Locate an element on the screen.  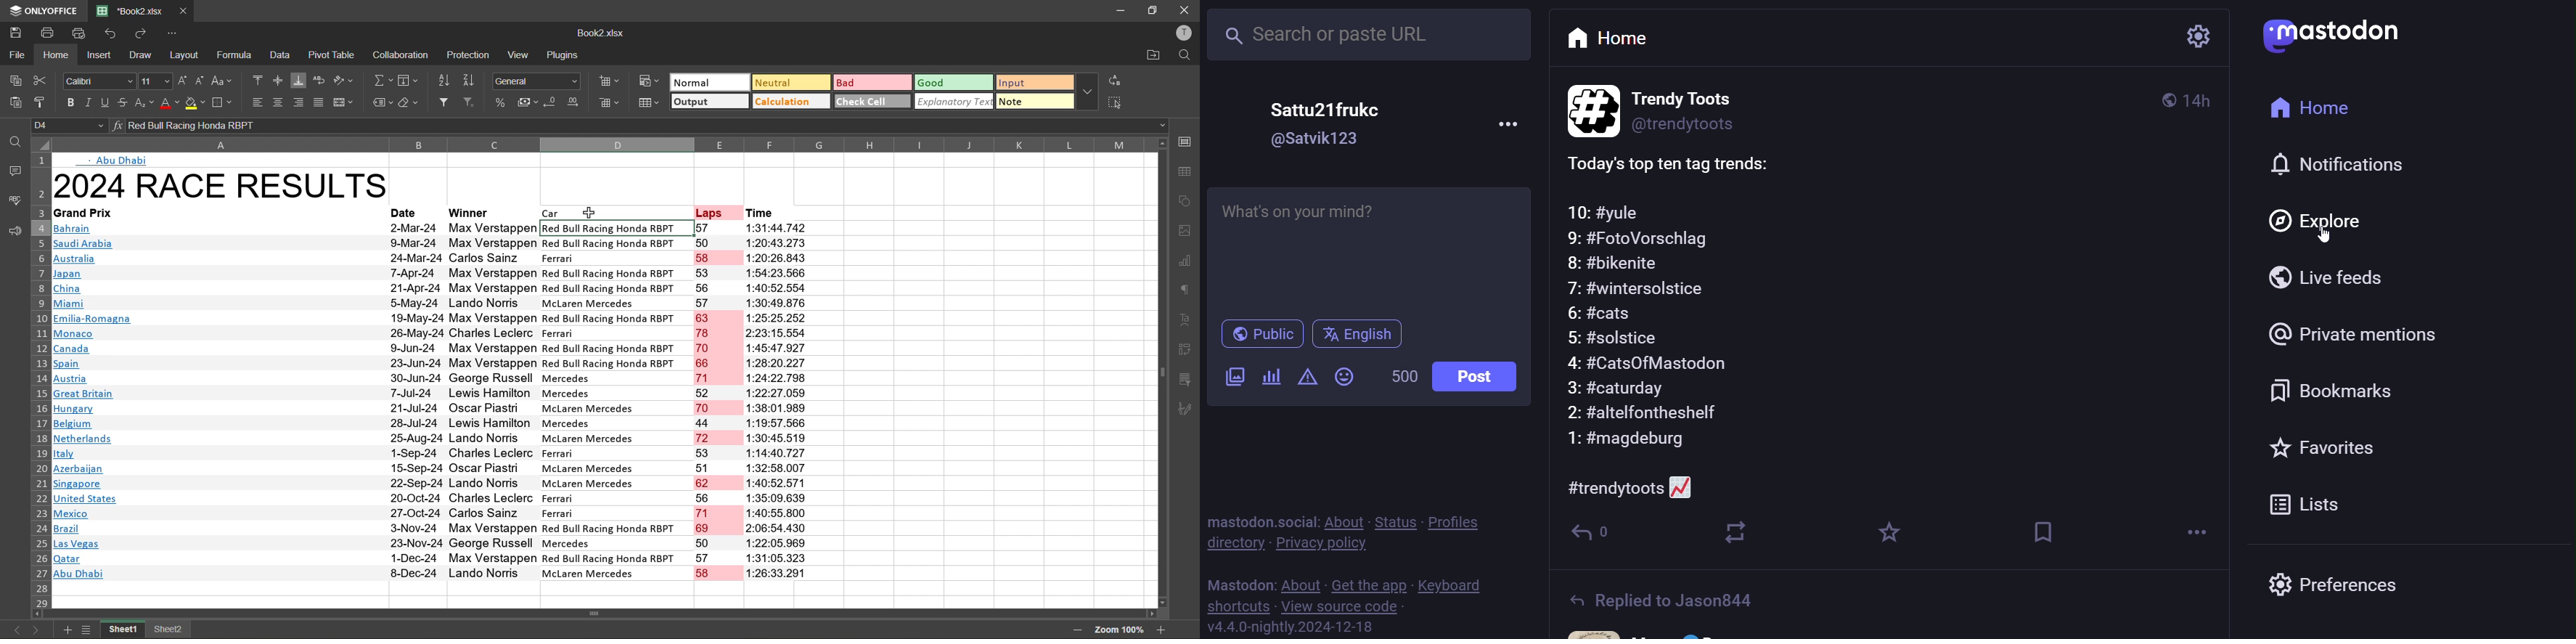
pivot table is located at coordinates (1184, 348).